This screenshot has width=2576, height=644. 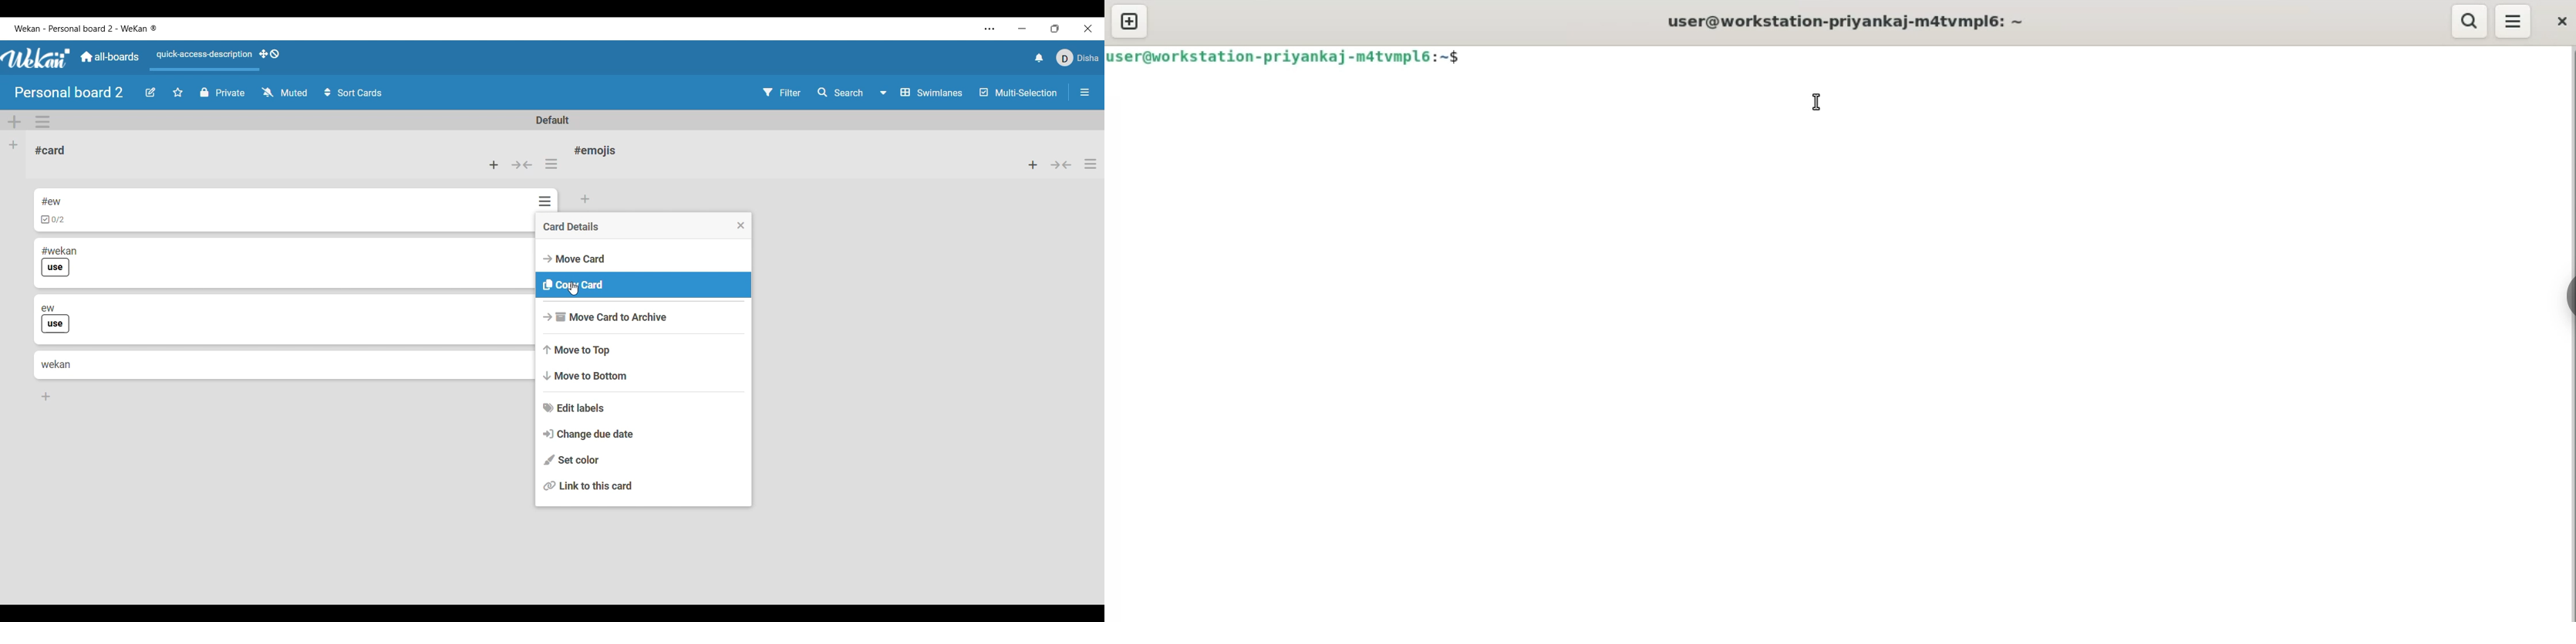 I want to click on List actions, so click(x=1091, y=164).